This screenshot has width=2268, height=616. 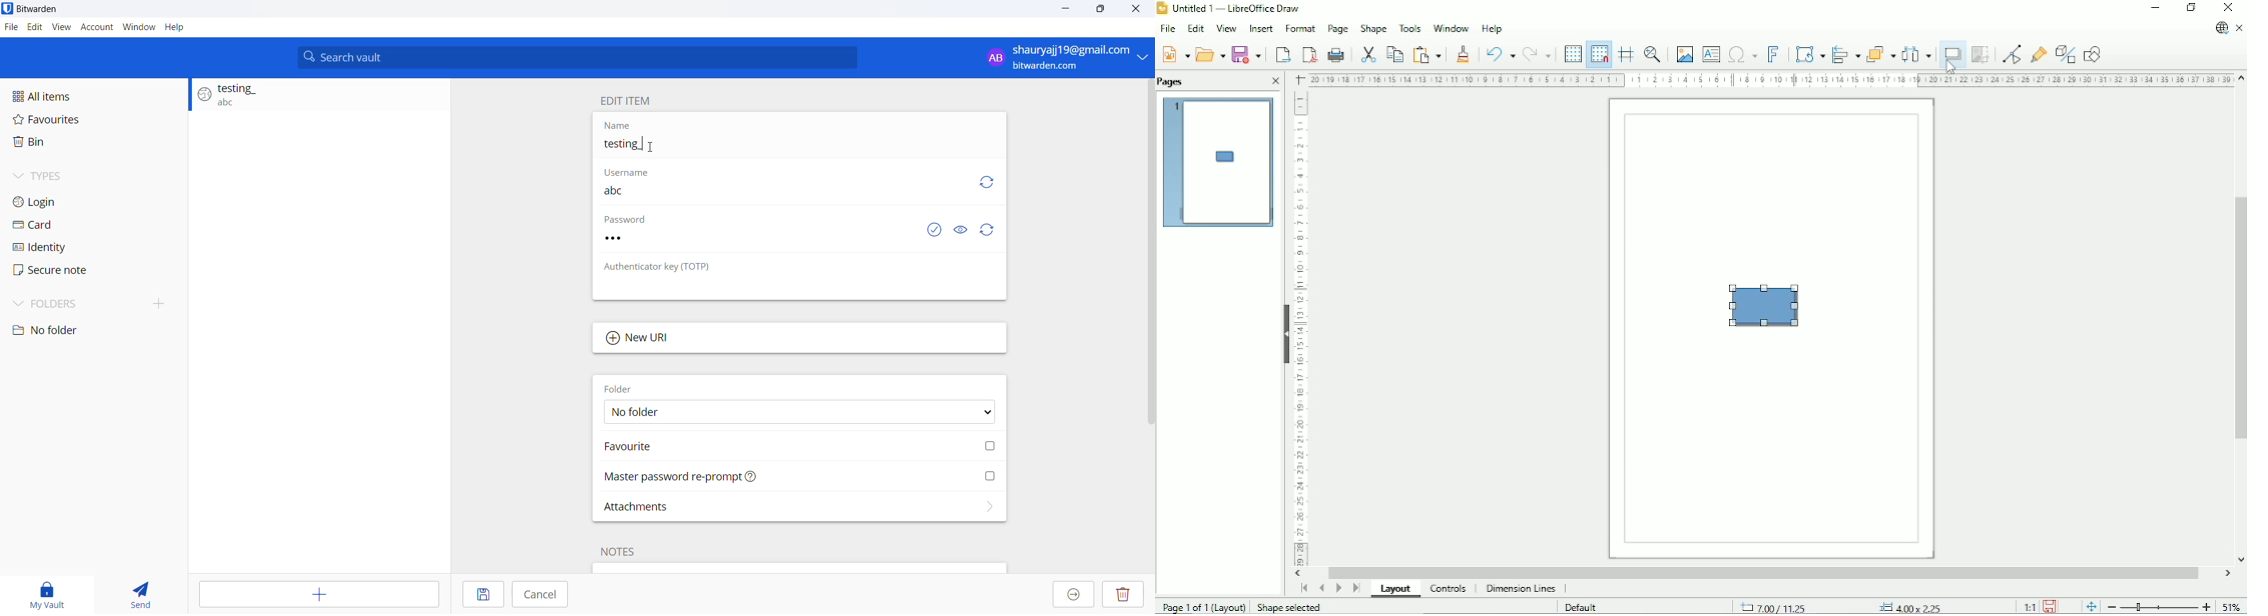 What do you see at coordinates (1448, 589) in the screenshot?
I see `Controls` at bounding box center [1448, 589].